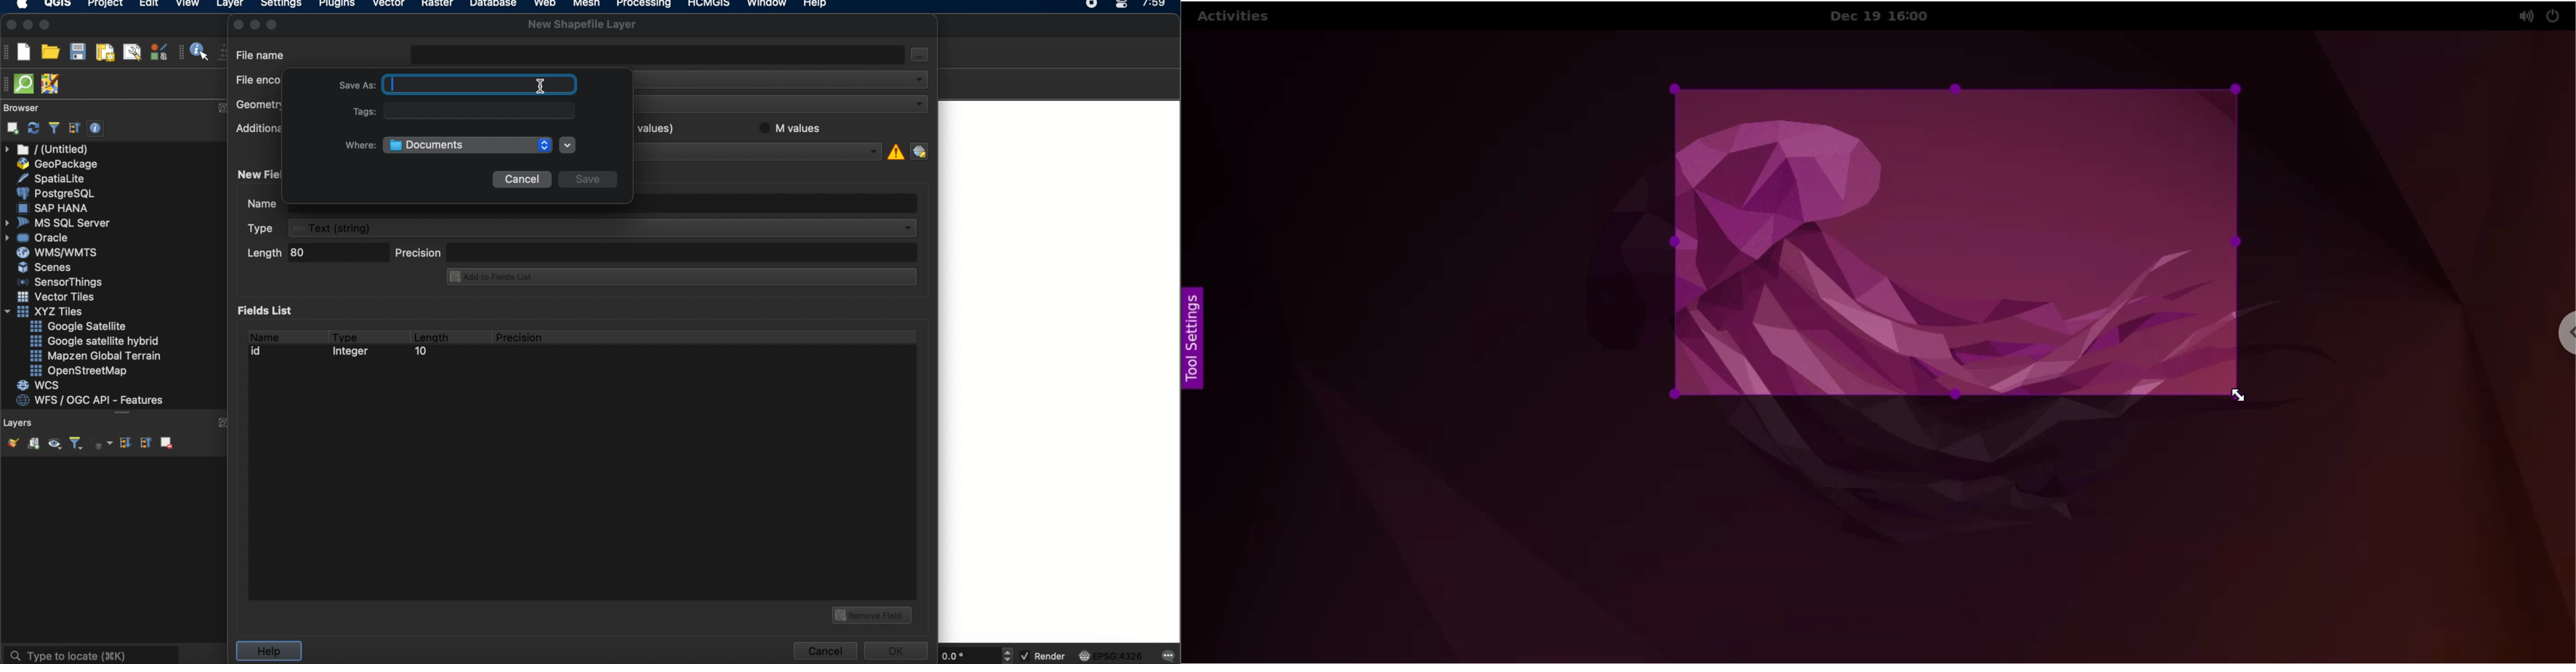  Describe the element at coordinates (28, 25) in the screenshot. I see `minimize` at that location.